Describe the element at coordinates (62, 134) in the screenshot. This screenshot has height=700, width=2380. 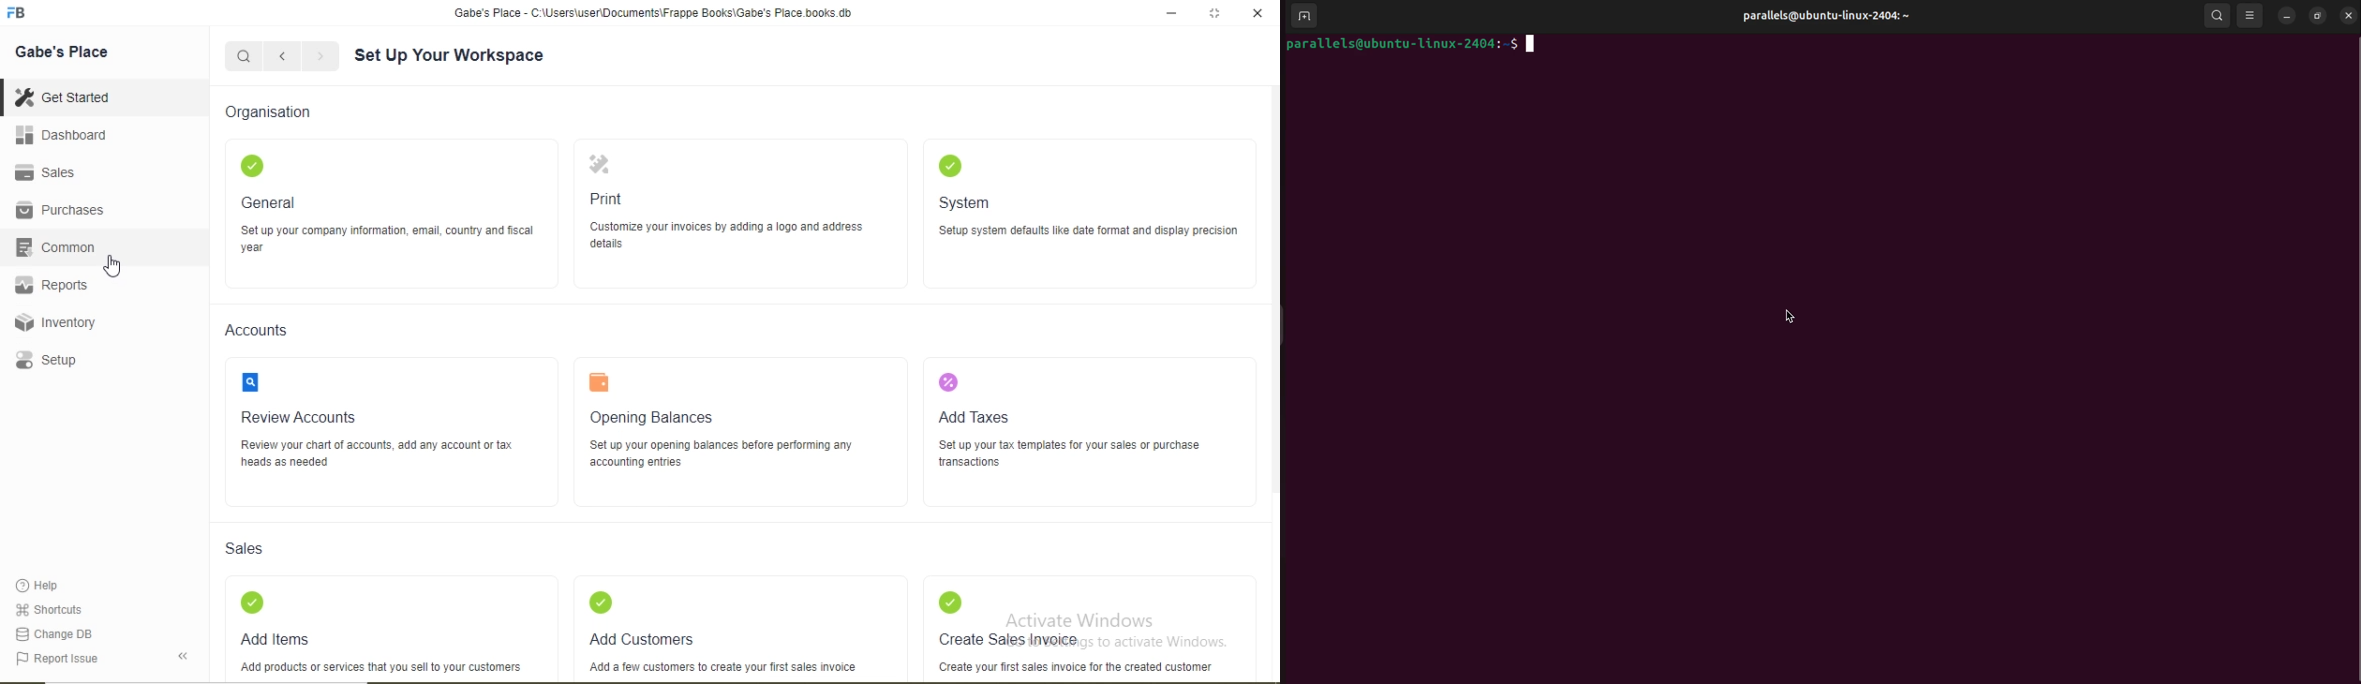
I see `Dashboard` at that location.